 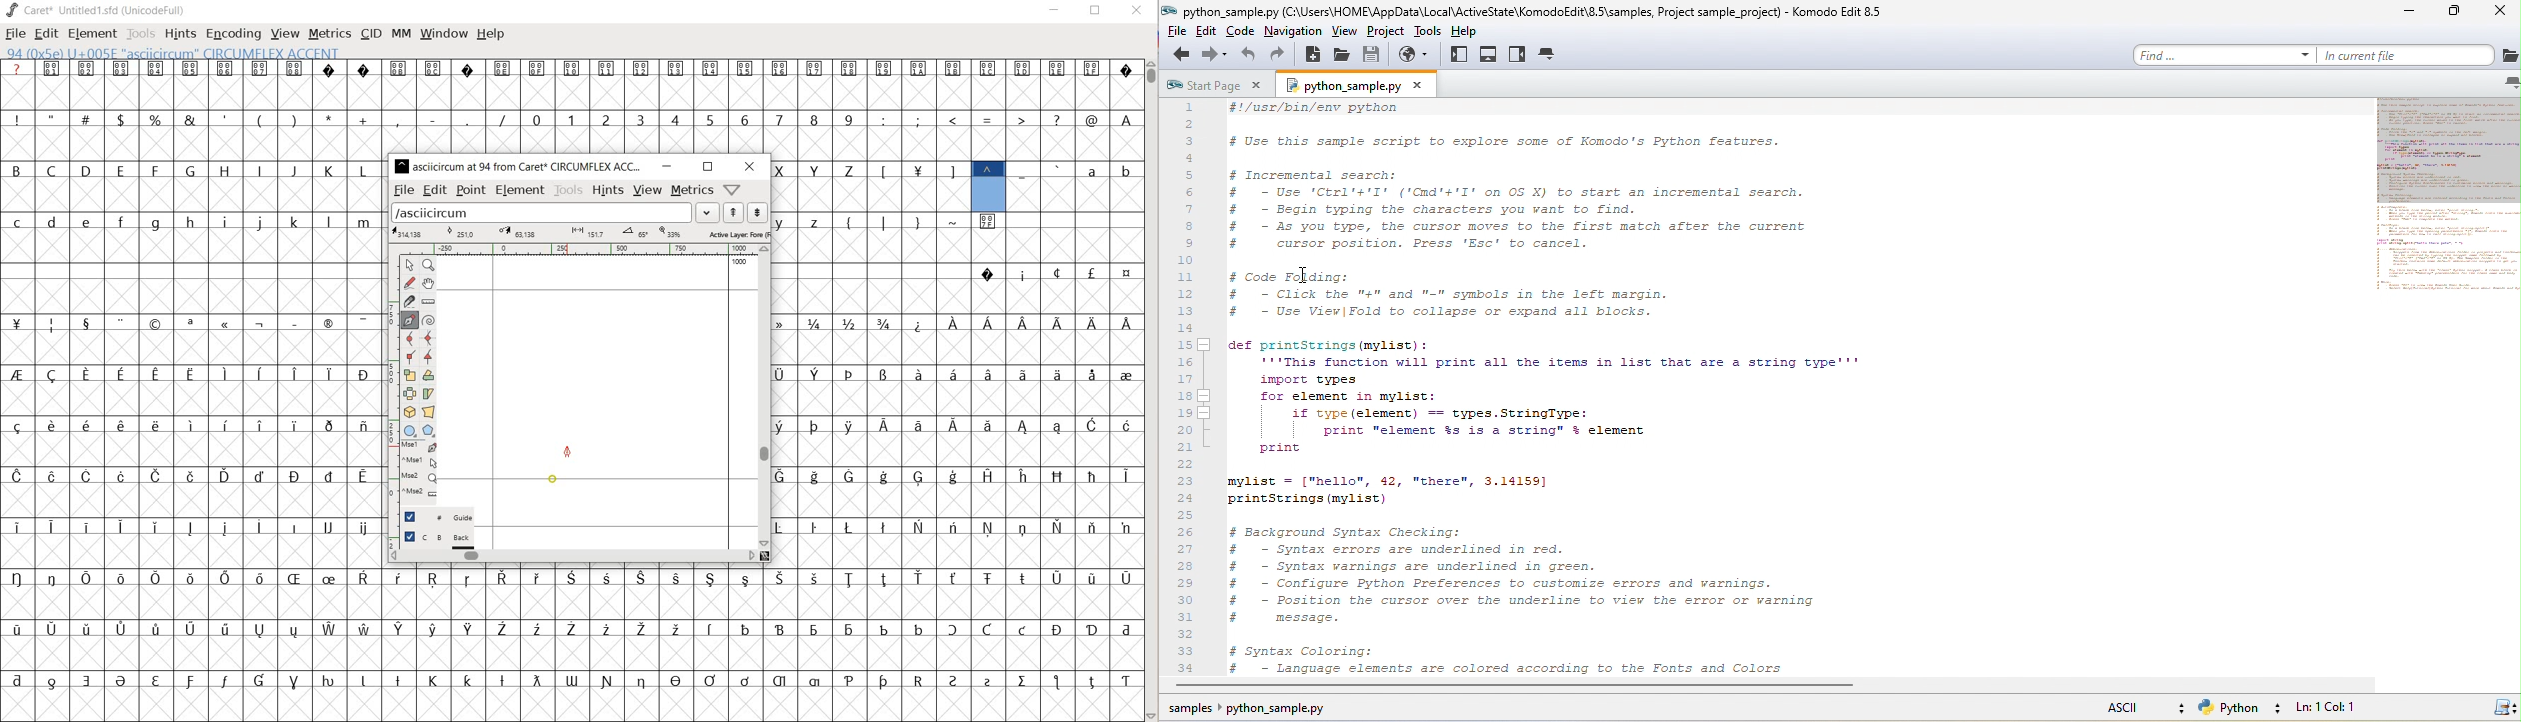 I want to click on scrollbar, so click(x=571, y=555).